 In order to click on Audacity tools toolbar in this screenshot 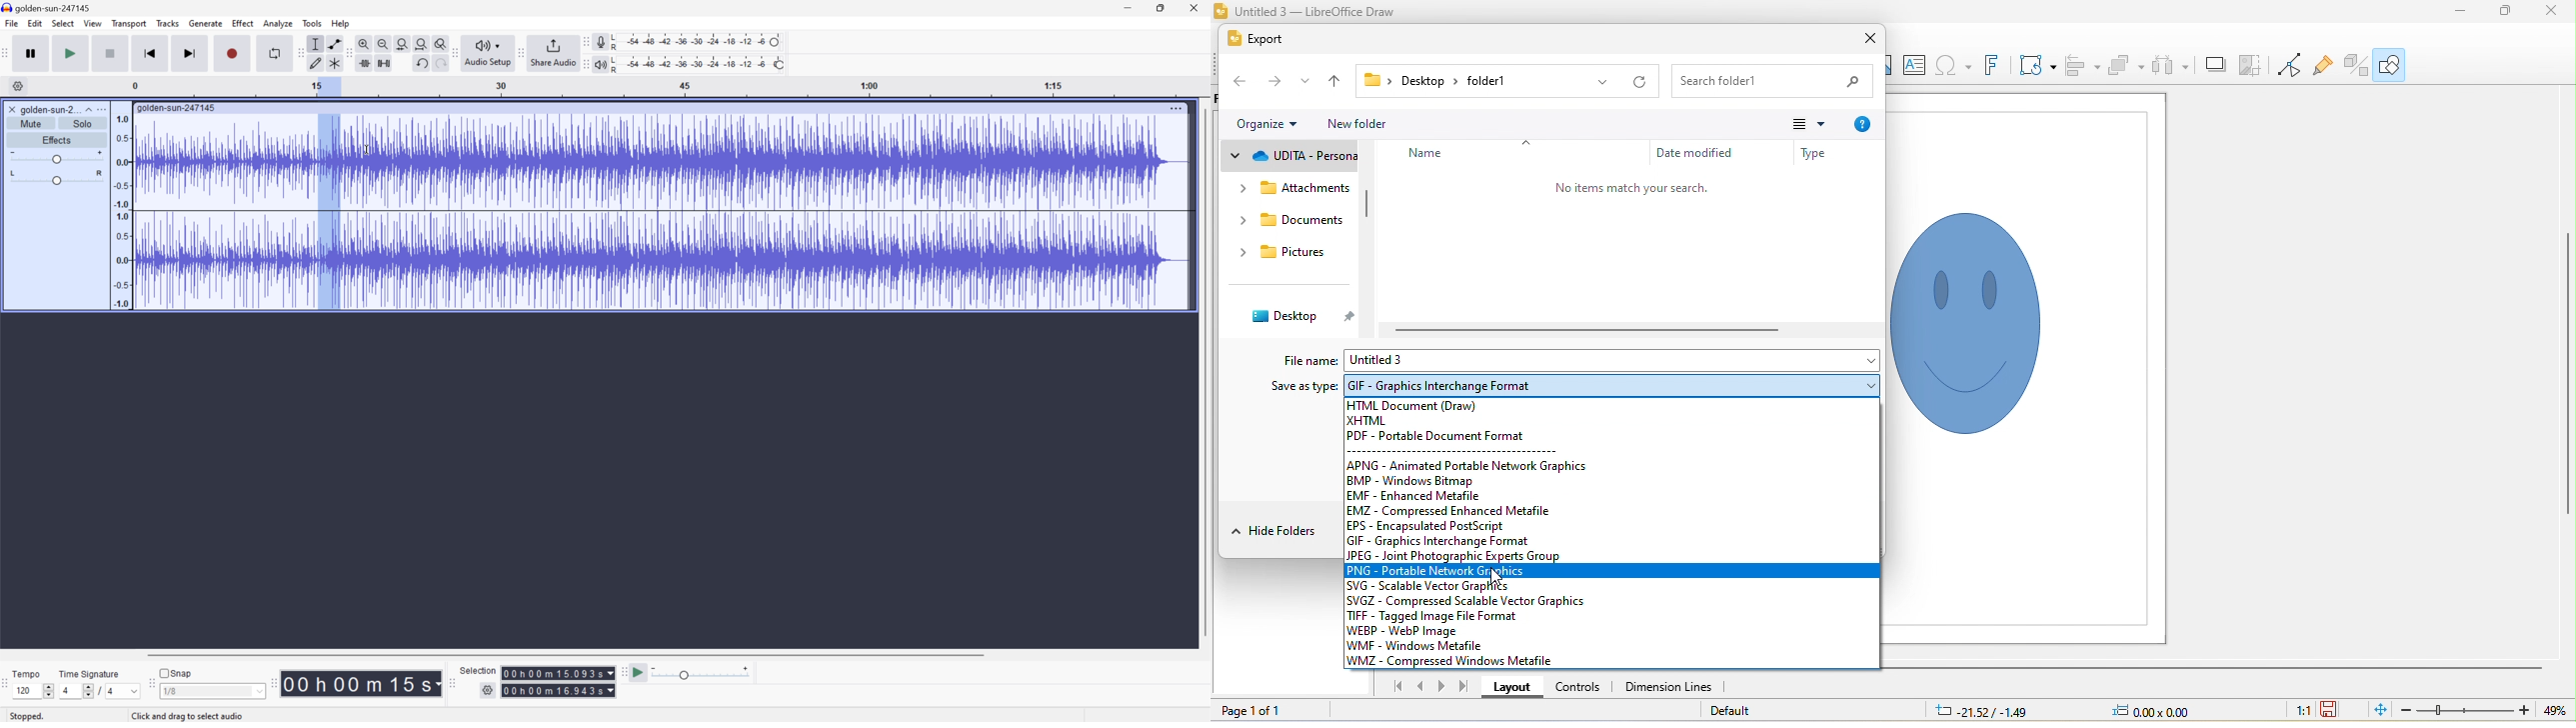, I will do `click(346, 53)`.